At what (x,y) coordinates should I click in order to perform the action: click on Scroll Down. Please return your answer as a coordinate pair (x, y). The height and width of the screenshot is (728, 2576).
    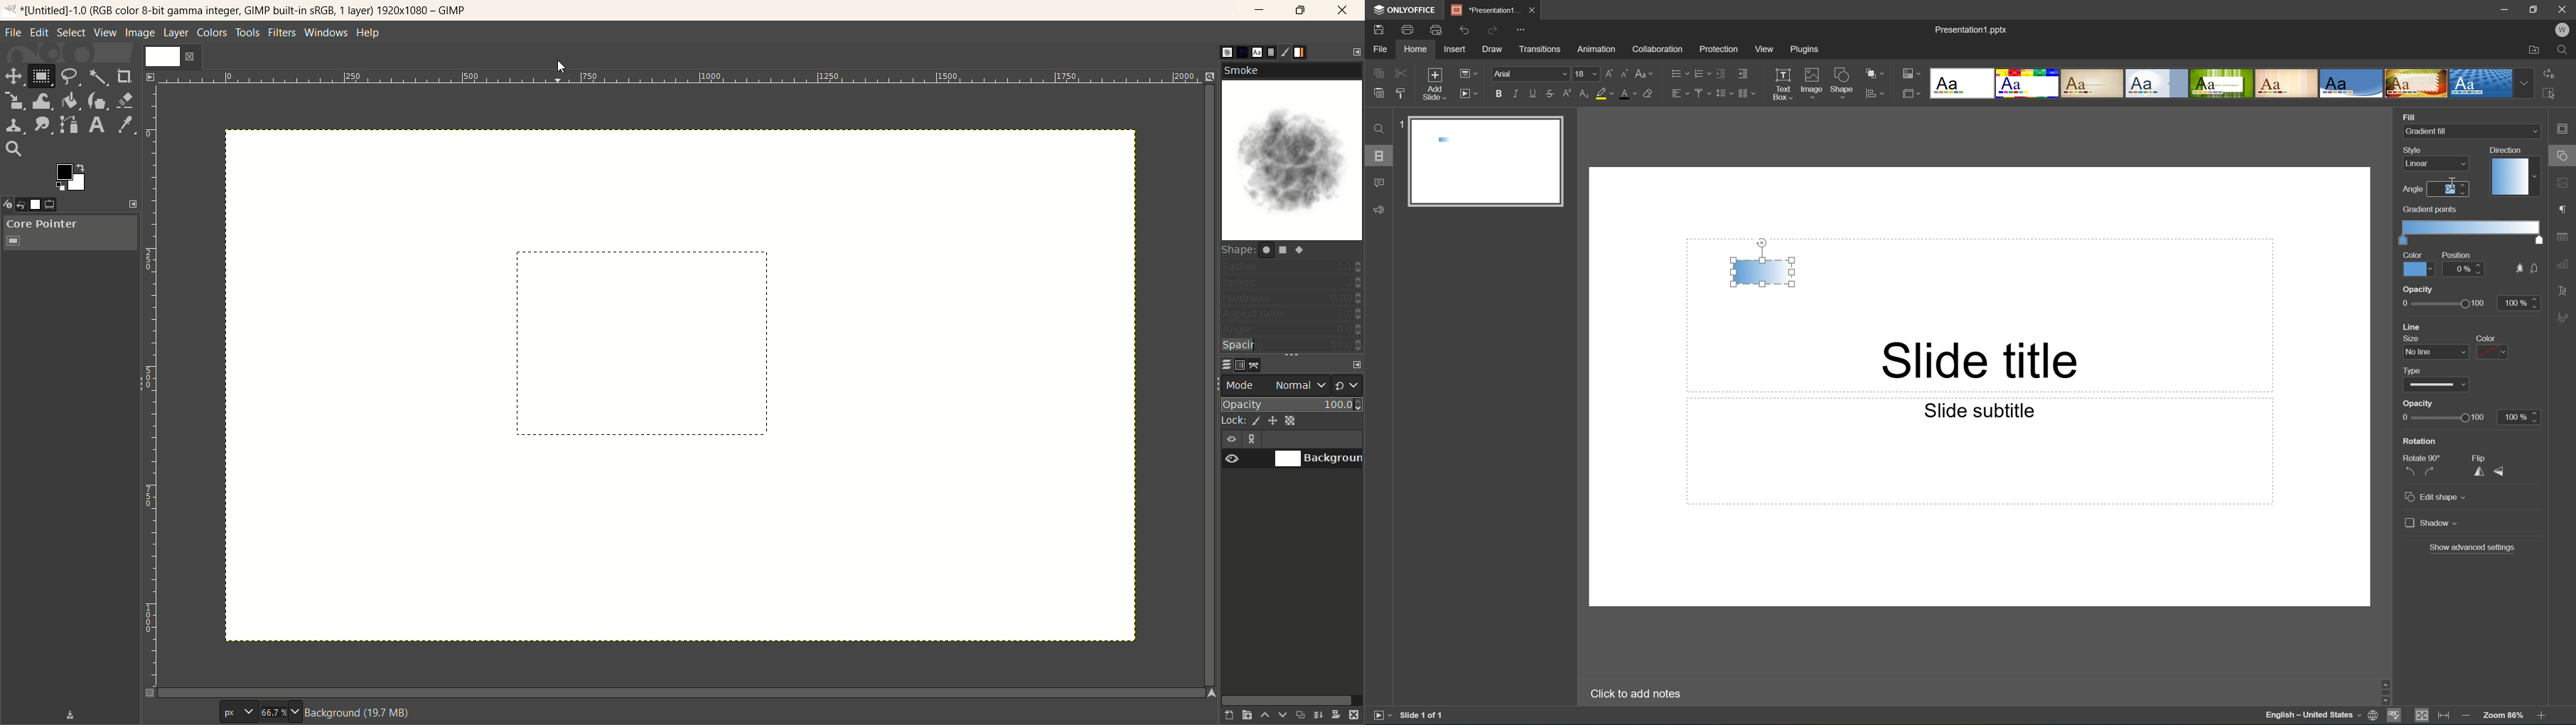
    Looking at the image, I should click on (2541, 701).